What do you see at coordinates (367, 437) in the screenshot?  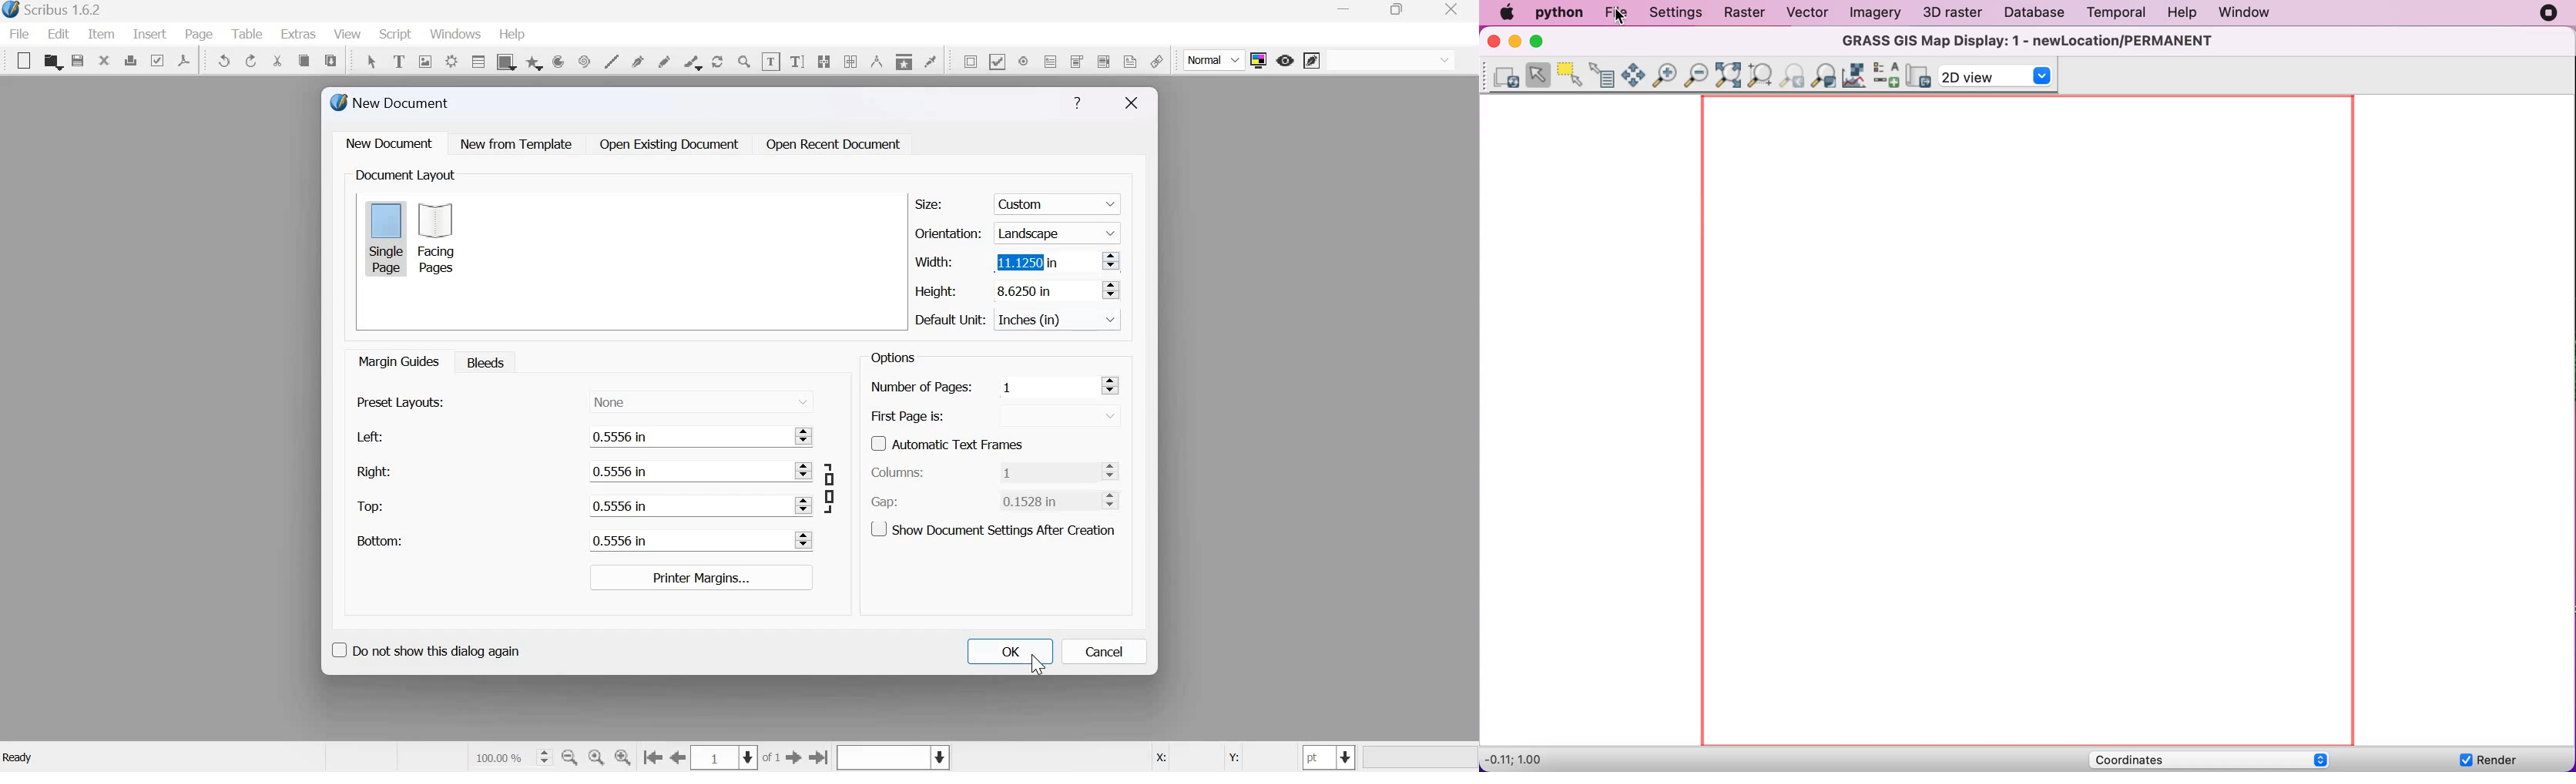 I see `Left:` at bounding box center [367, 437].